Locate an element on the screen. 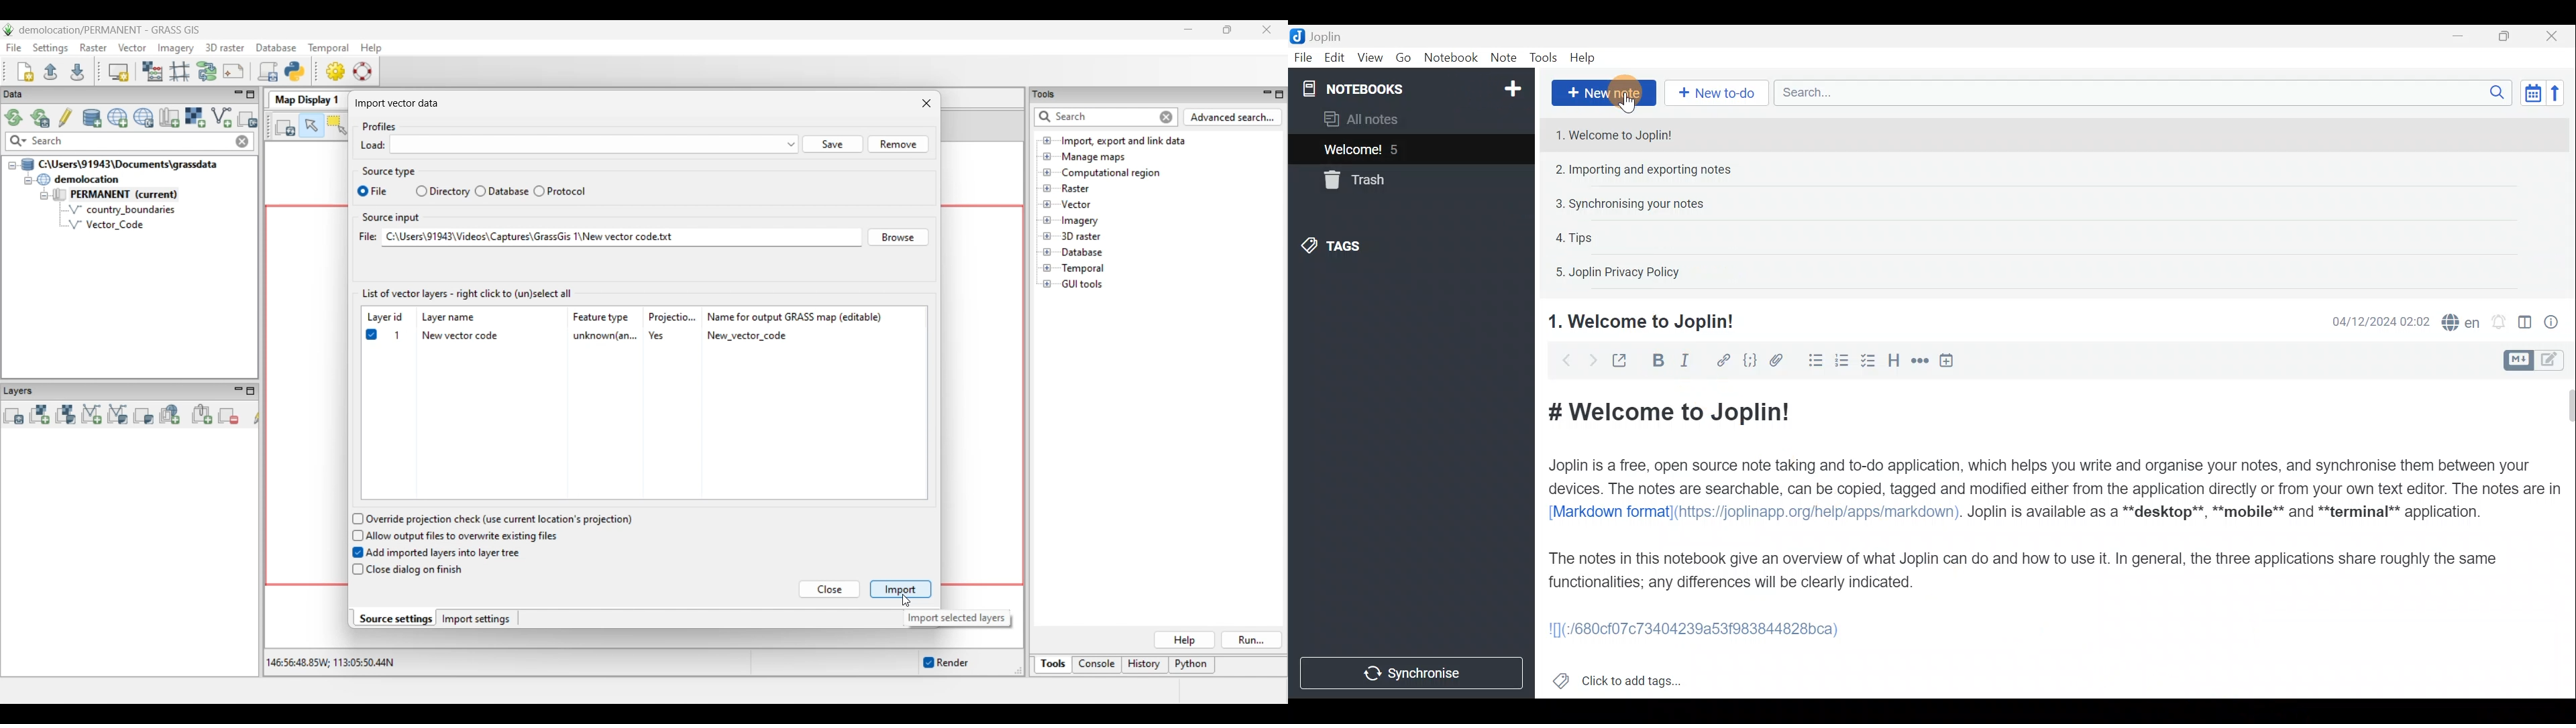 The width and height of the screenshot is (2576, 728). Welcome! is located at coordinates (1354, 151).